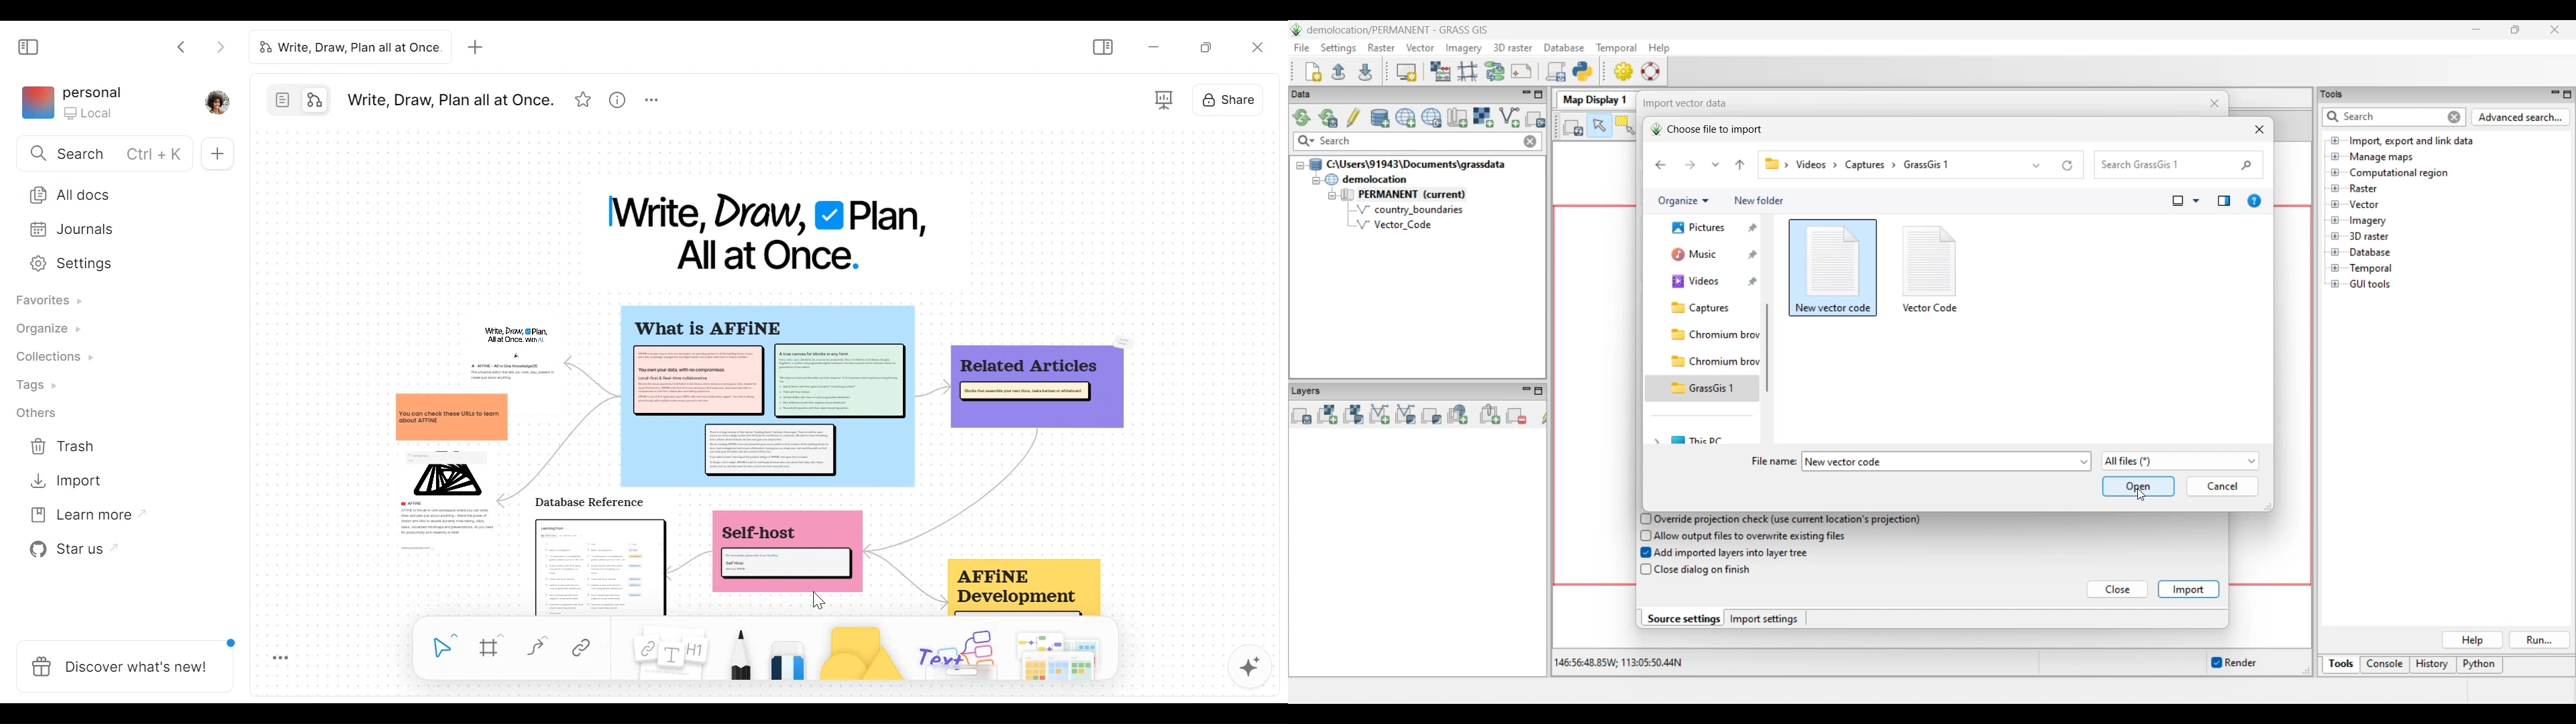 Image resolution: width=2576 pixels, height=728 pixels. Describe the element at coordinates (957, 653) in the screenshot. I see `Others` at that location.